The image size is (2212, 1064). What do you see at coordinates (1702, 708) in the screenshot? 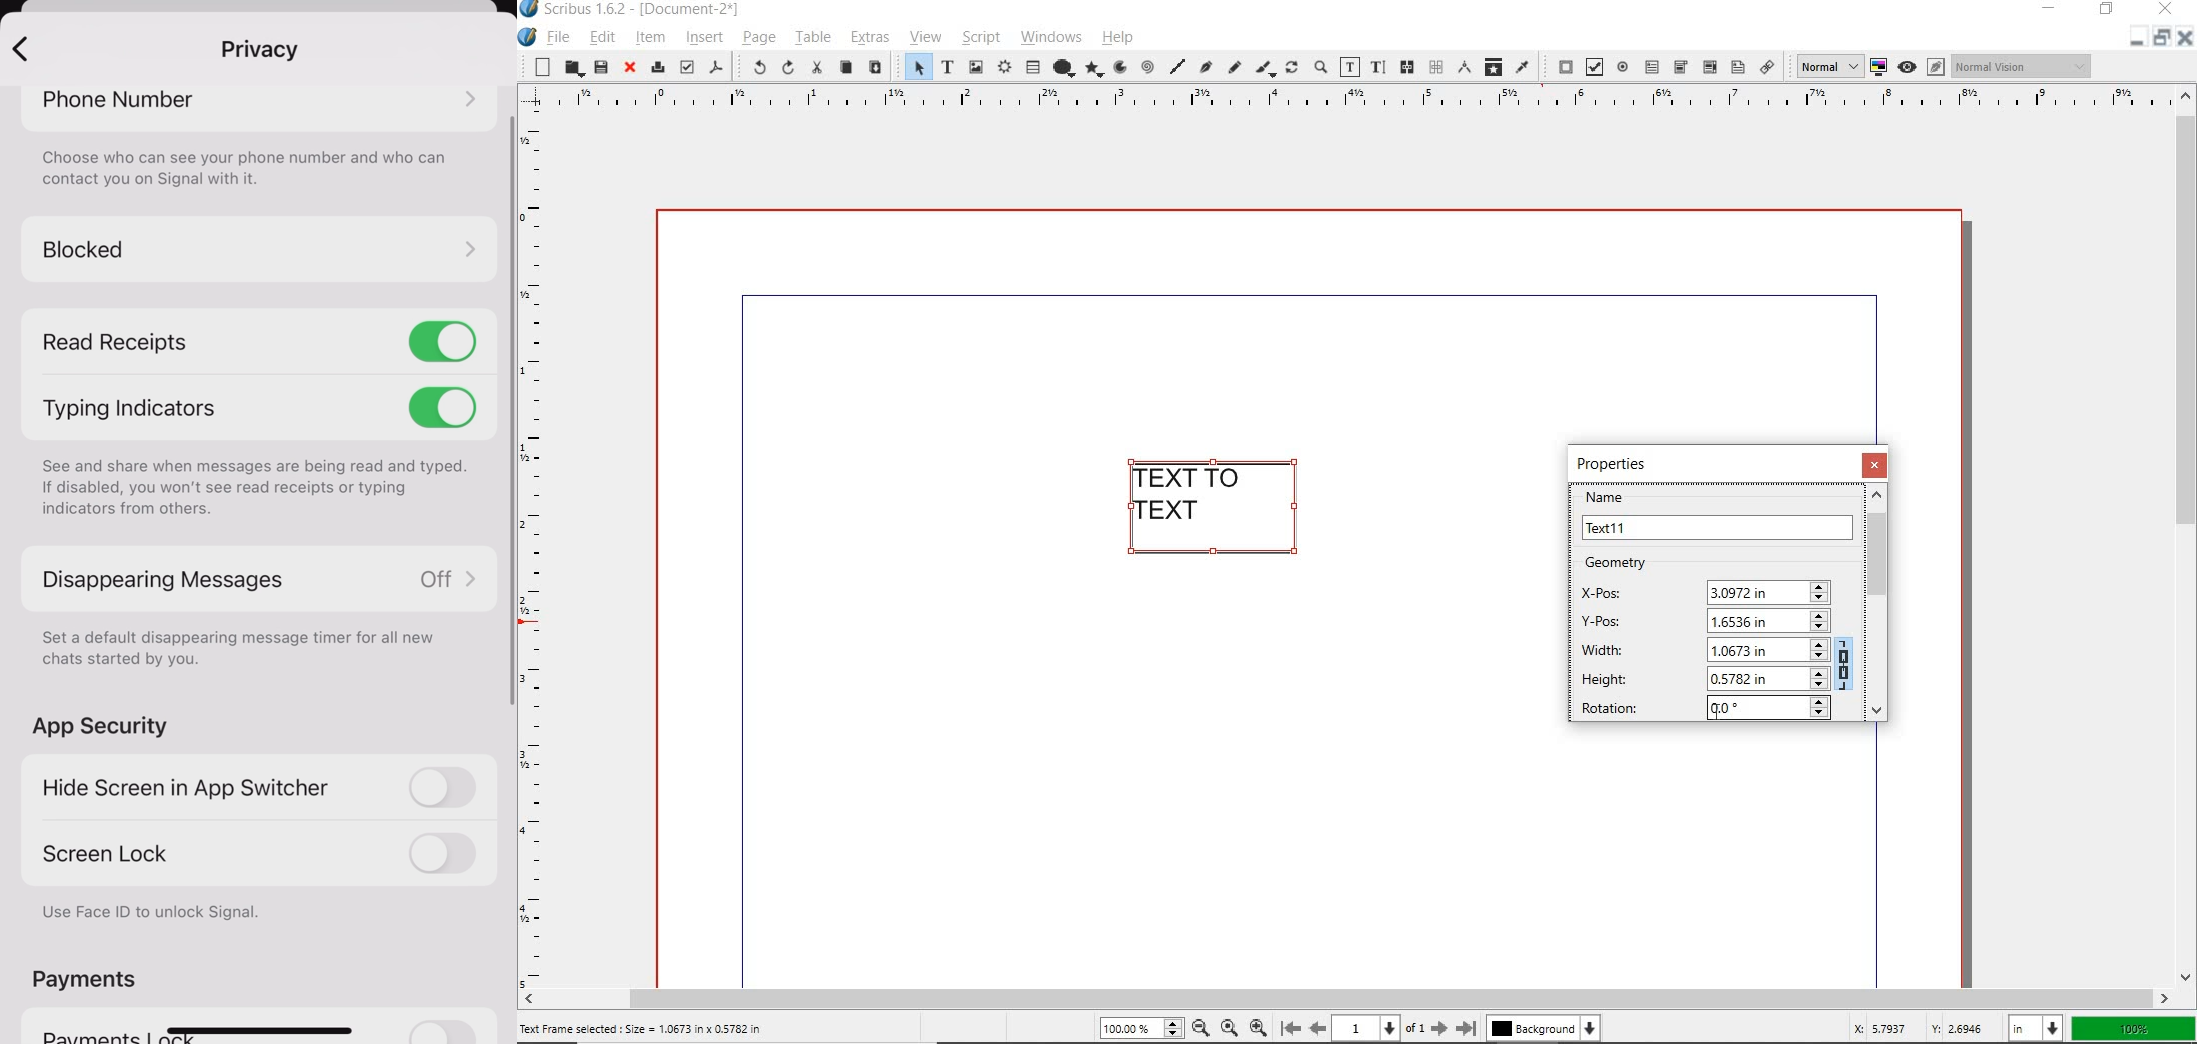
I see `ROTATION` at bounding box center [1702, 708].